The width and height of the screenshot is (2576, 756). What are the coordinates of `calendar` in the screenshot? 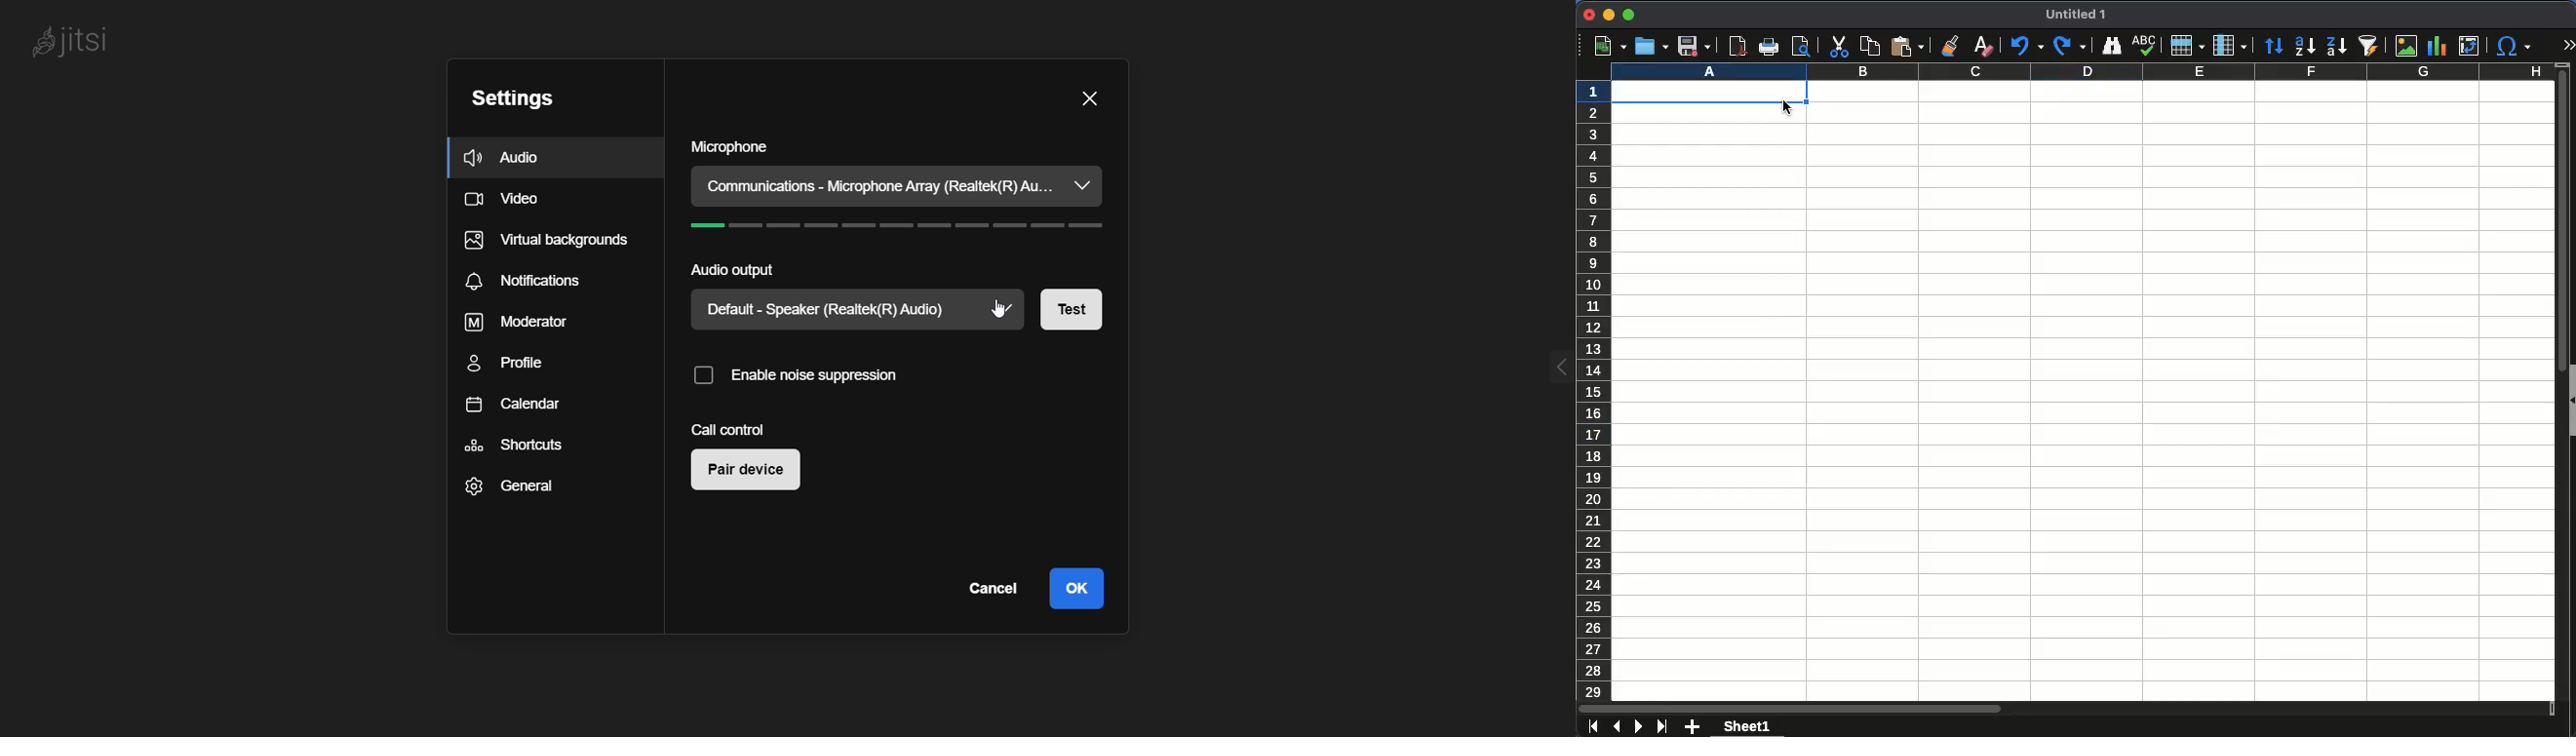 It's located at (516, 407).